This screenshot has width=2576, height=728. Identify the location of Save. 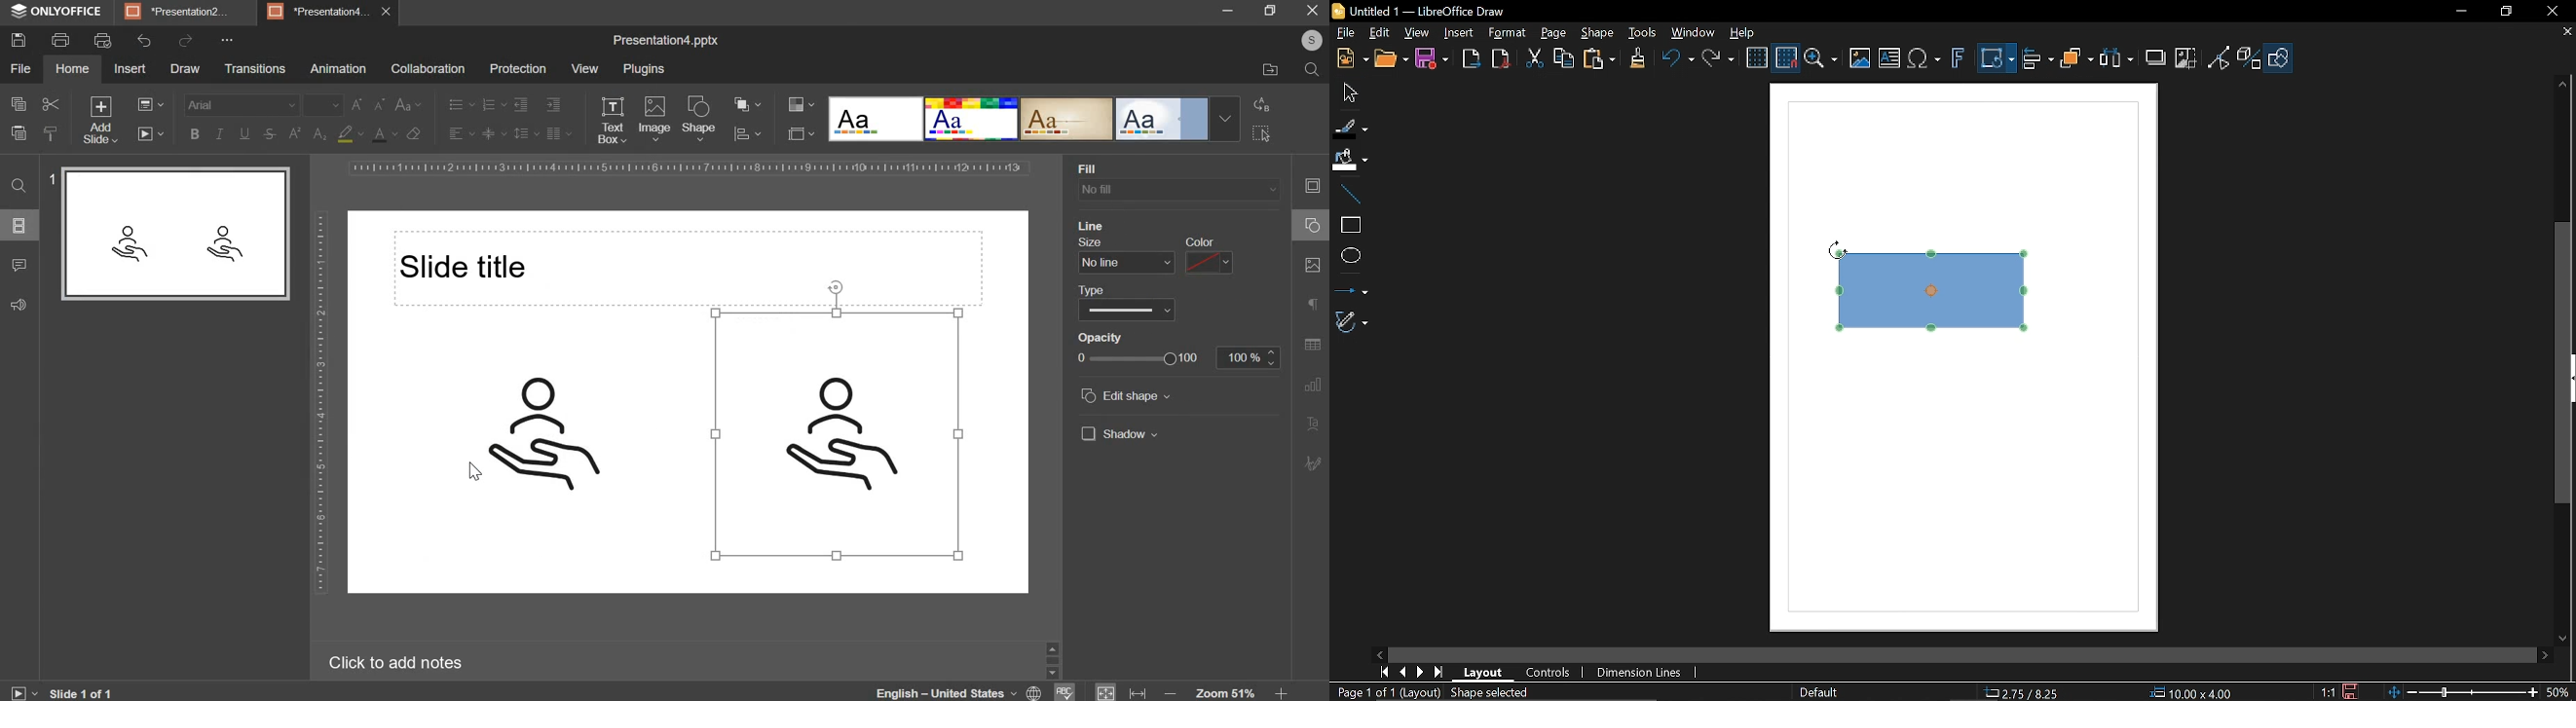
(1431, 60).